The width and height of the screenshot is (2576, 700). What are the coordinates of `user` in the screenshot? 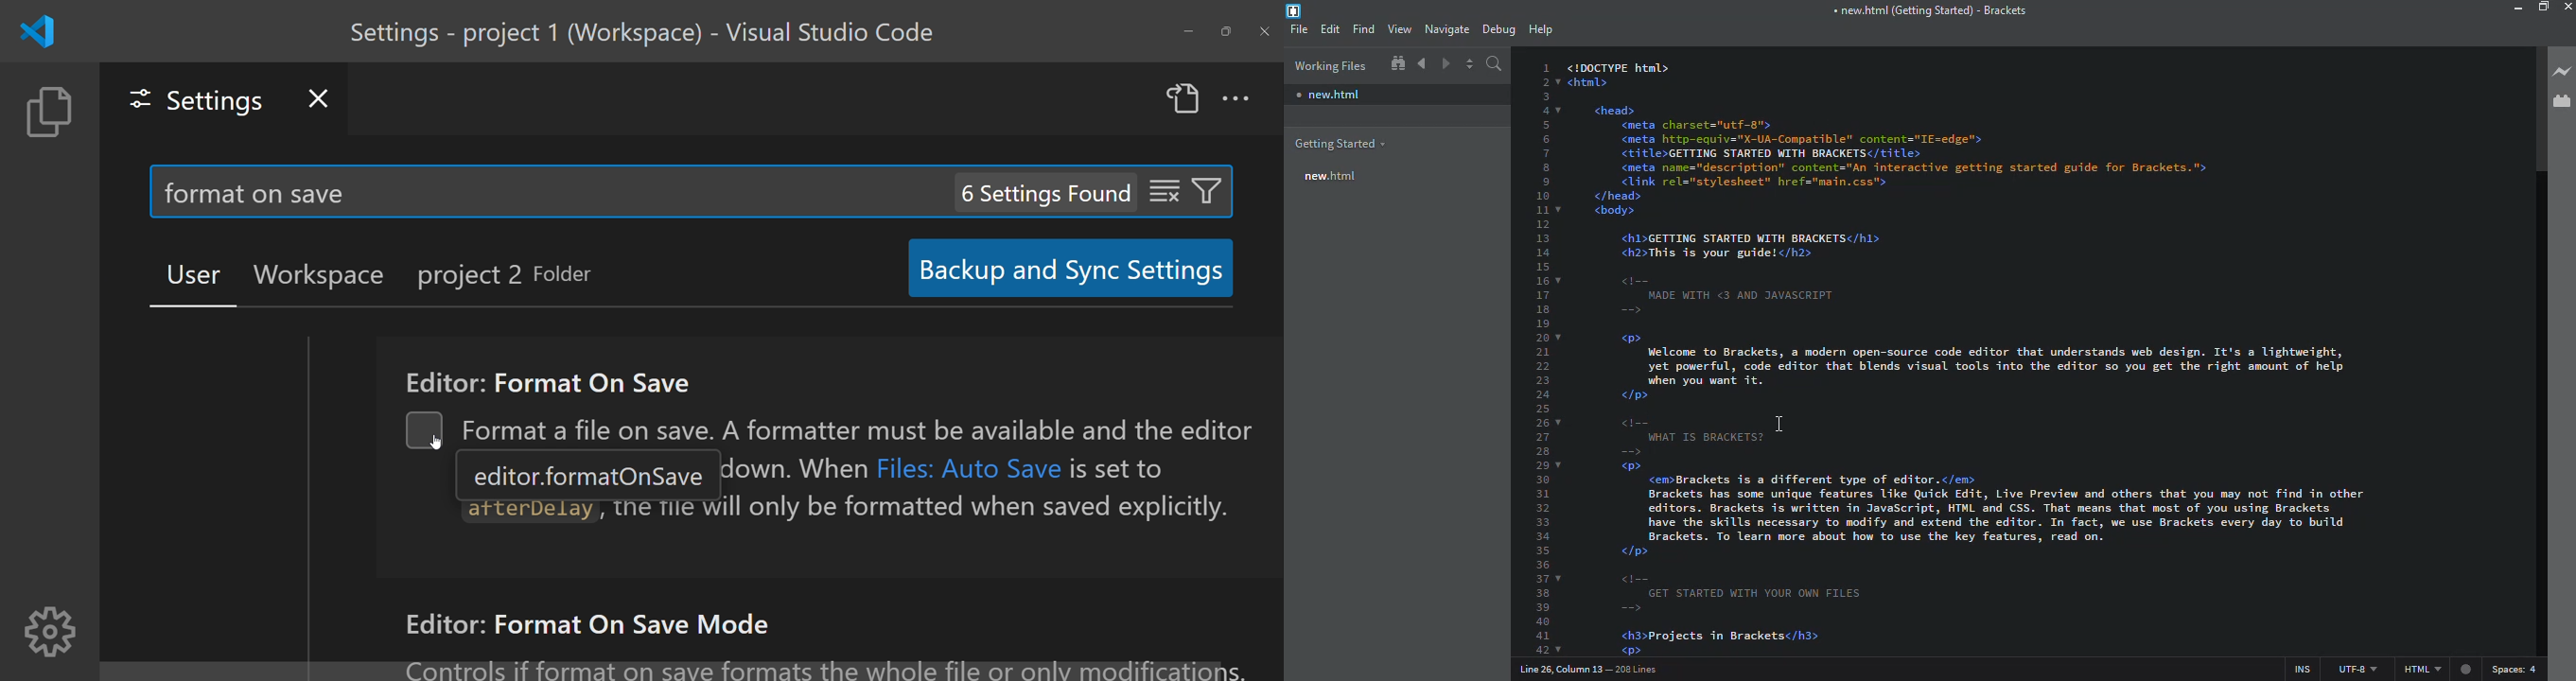 It's located at (188, 274).